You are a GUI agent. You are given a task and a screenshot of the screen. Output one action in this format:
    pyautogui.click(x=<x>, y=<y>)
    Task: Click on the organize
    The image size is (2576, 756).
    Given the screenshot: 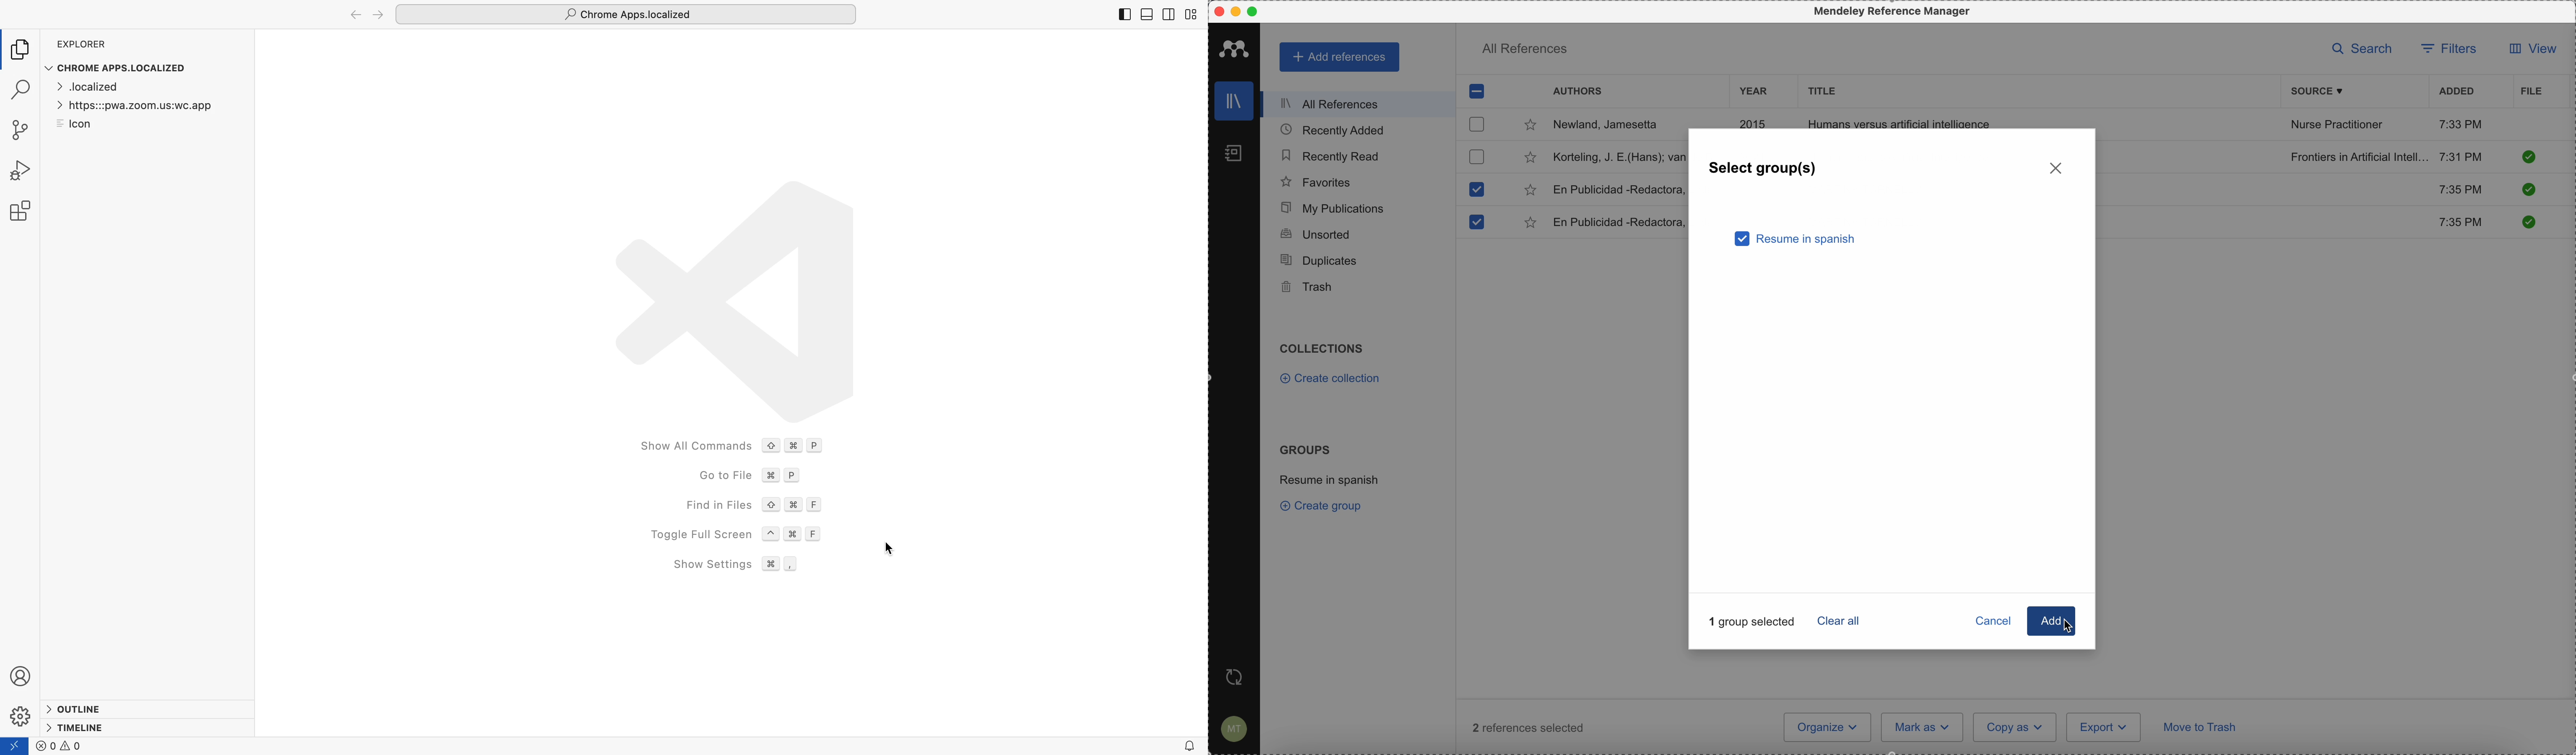 What is the action you would take?
    pyautogui.click(x=1828, y=728)
    